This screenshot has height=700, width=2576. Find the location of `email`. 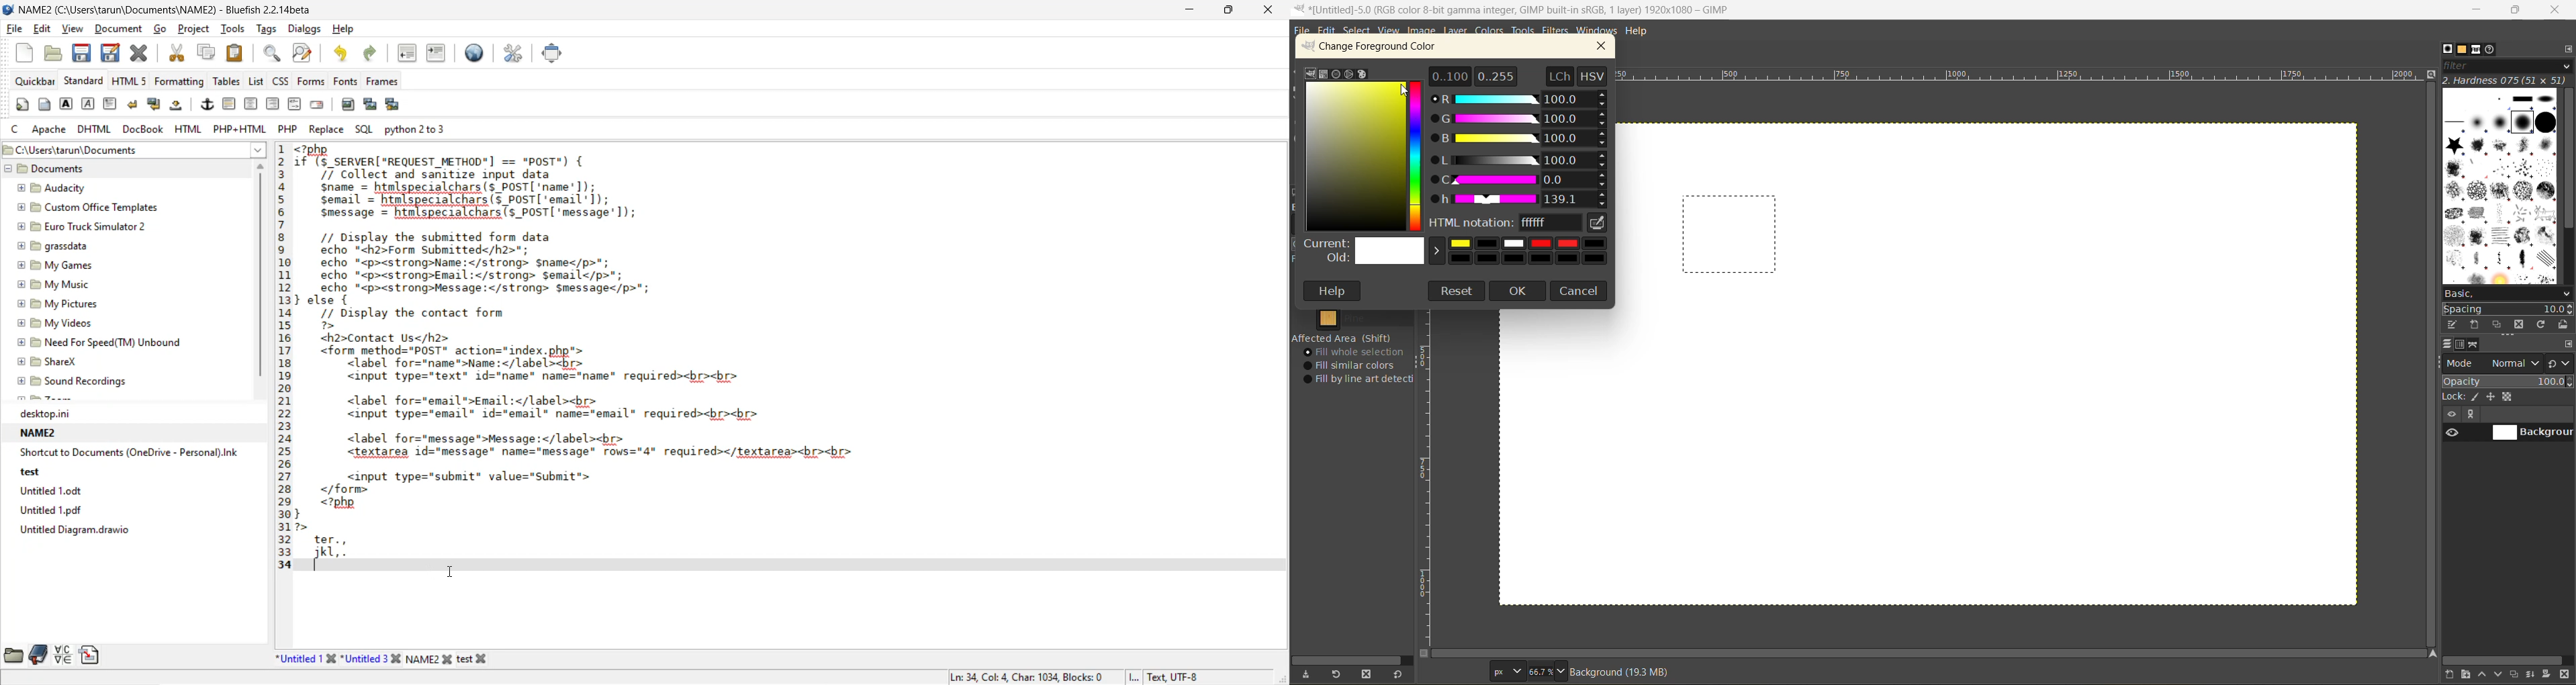

email is located at coordinates (320, 105).